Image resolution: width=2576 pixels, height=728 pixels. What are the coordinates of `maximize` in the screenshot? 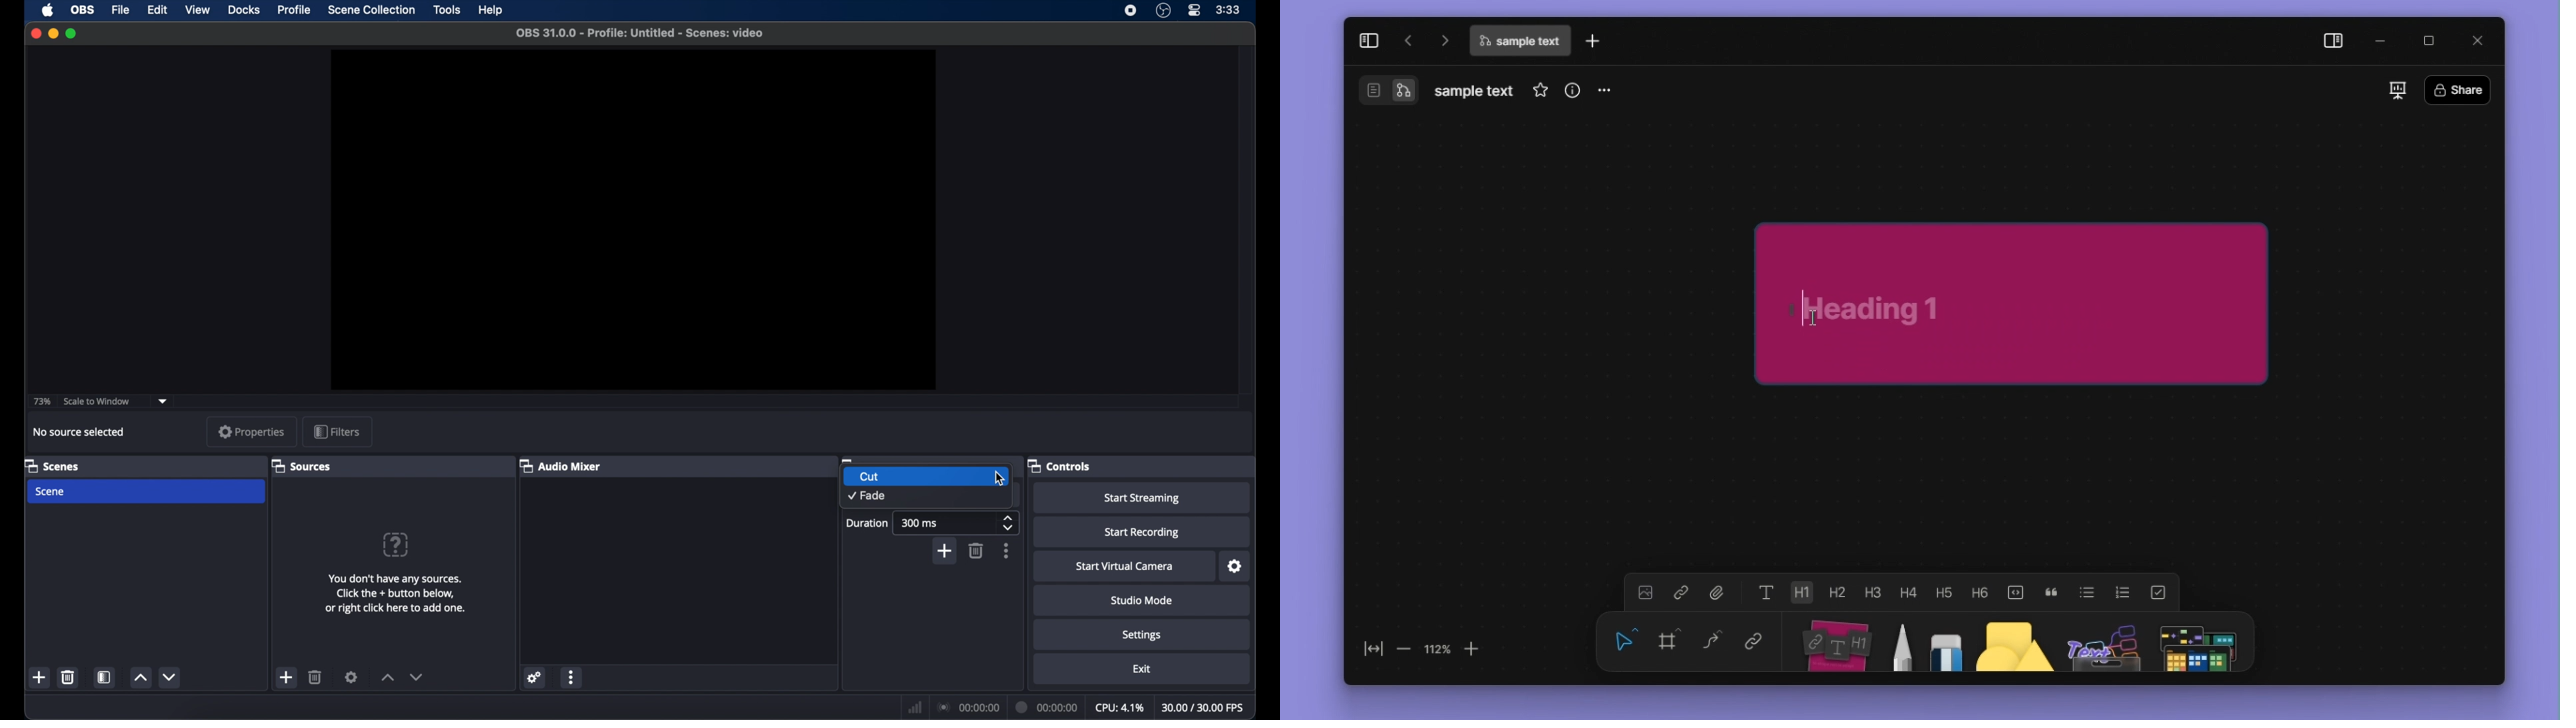 It's located at (72, 33).